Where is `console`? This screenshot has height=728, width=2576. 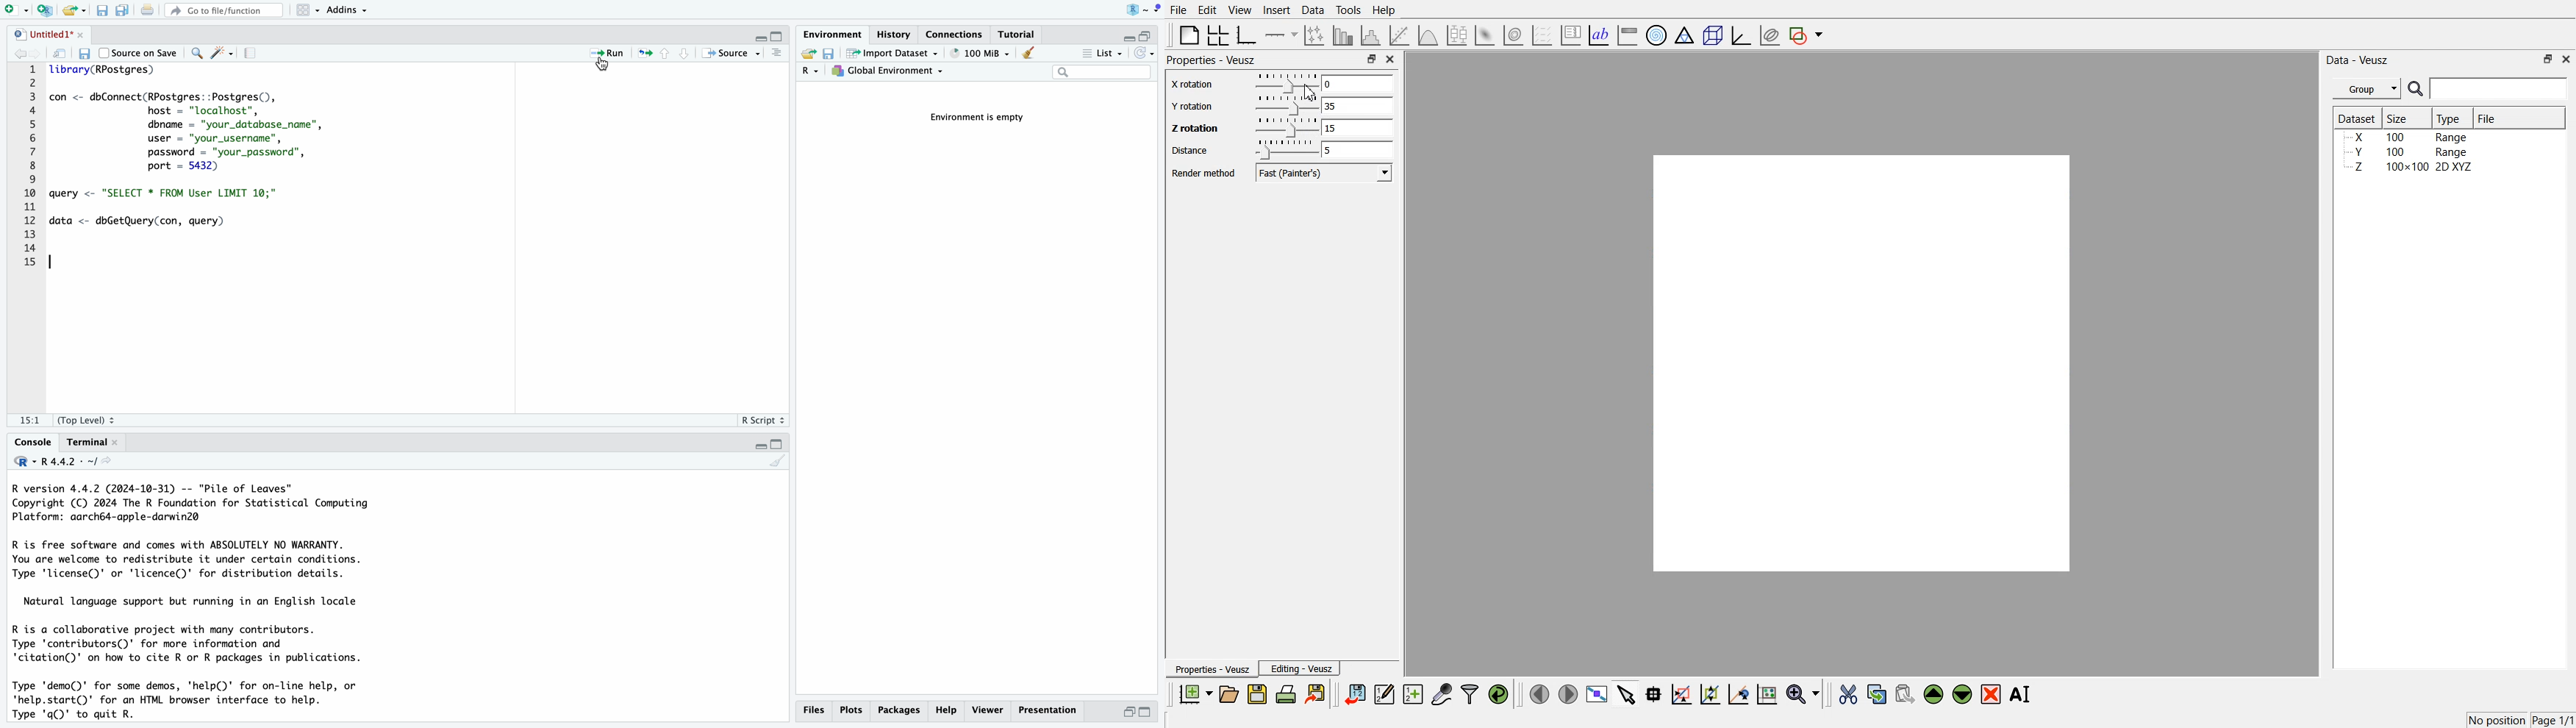 console is located at coordinates (28, 442).